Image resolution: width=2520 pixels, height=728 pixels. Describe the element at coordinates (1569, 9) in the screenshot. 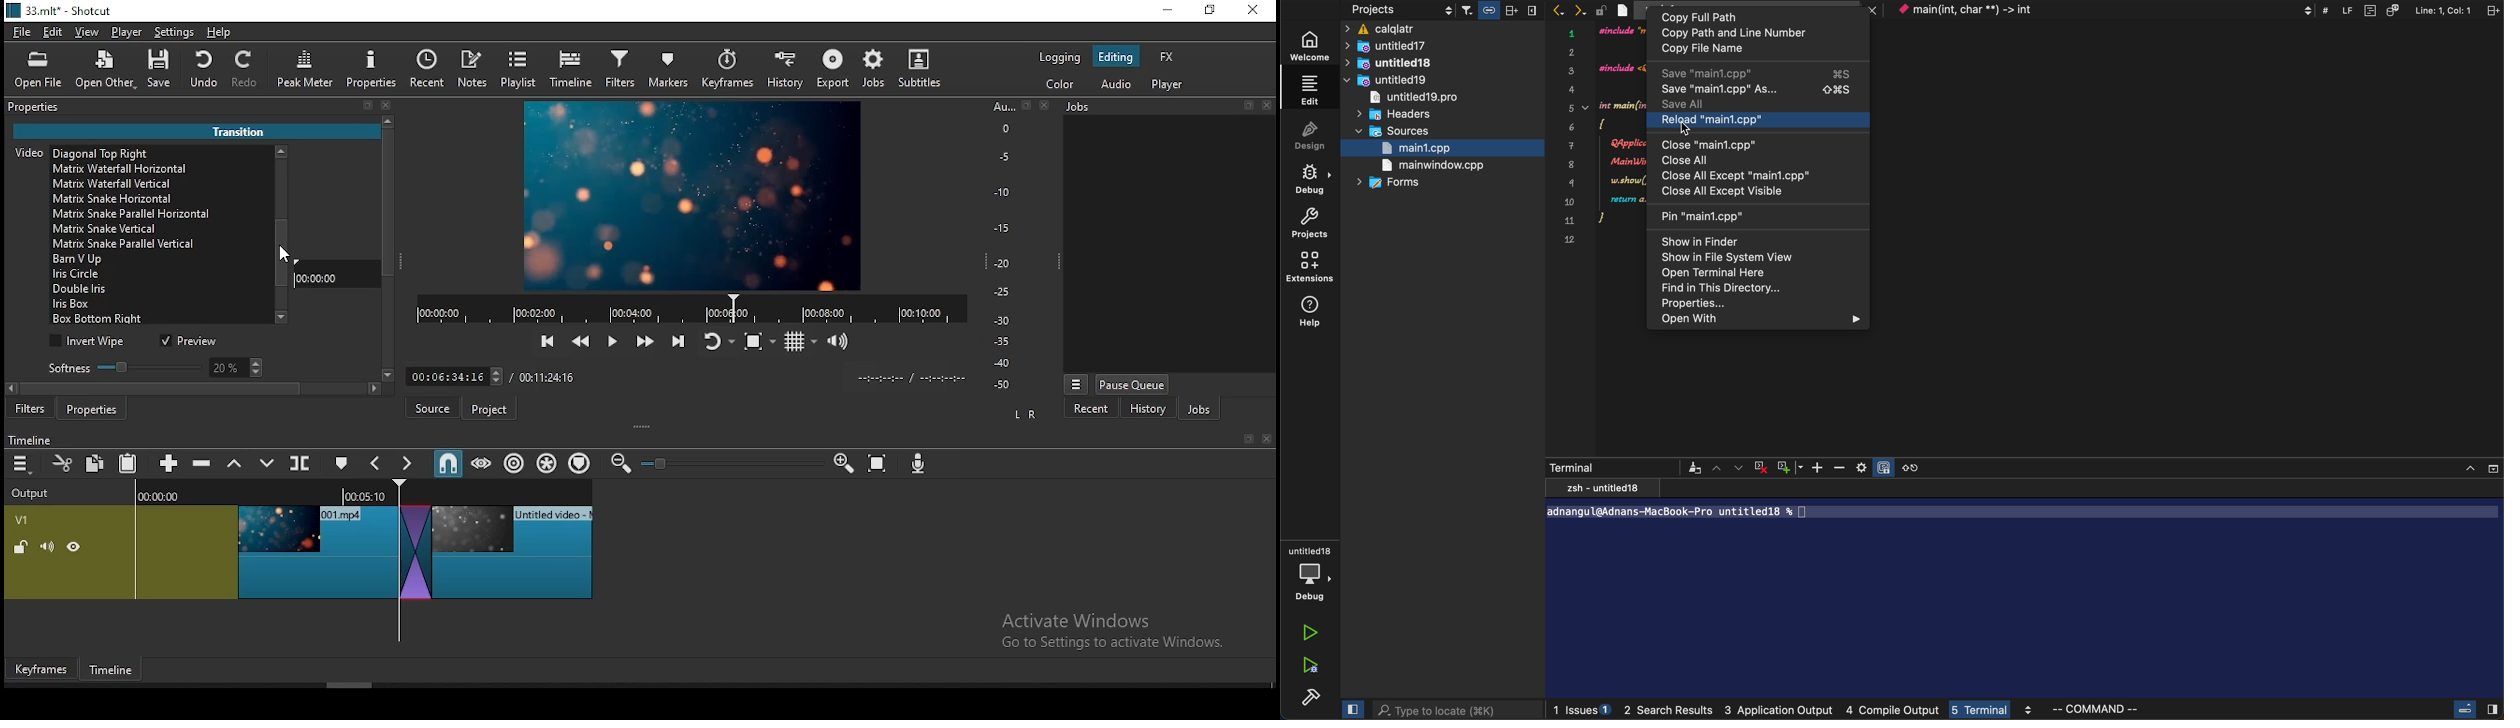

I see `arrows` at that location.